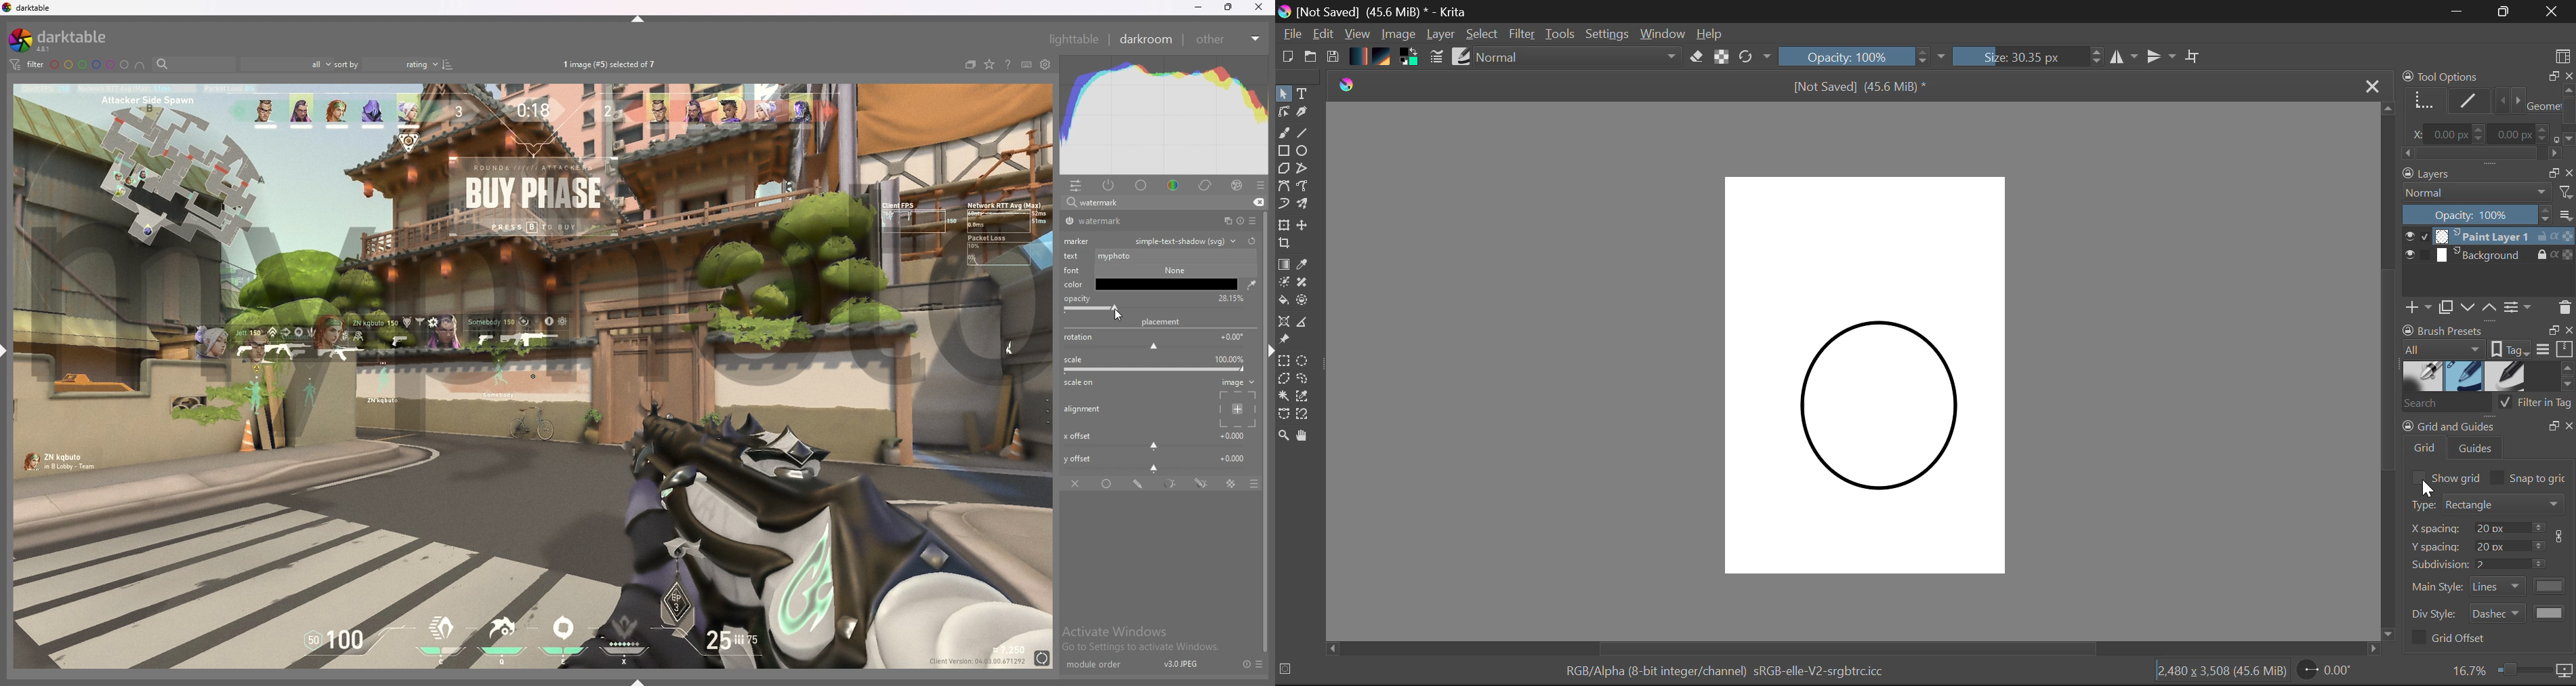  I want to click on Document Workspace, so click(1876, 376).